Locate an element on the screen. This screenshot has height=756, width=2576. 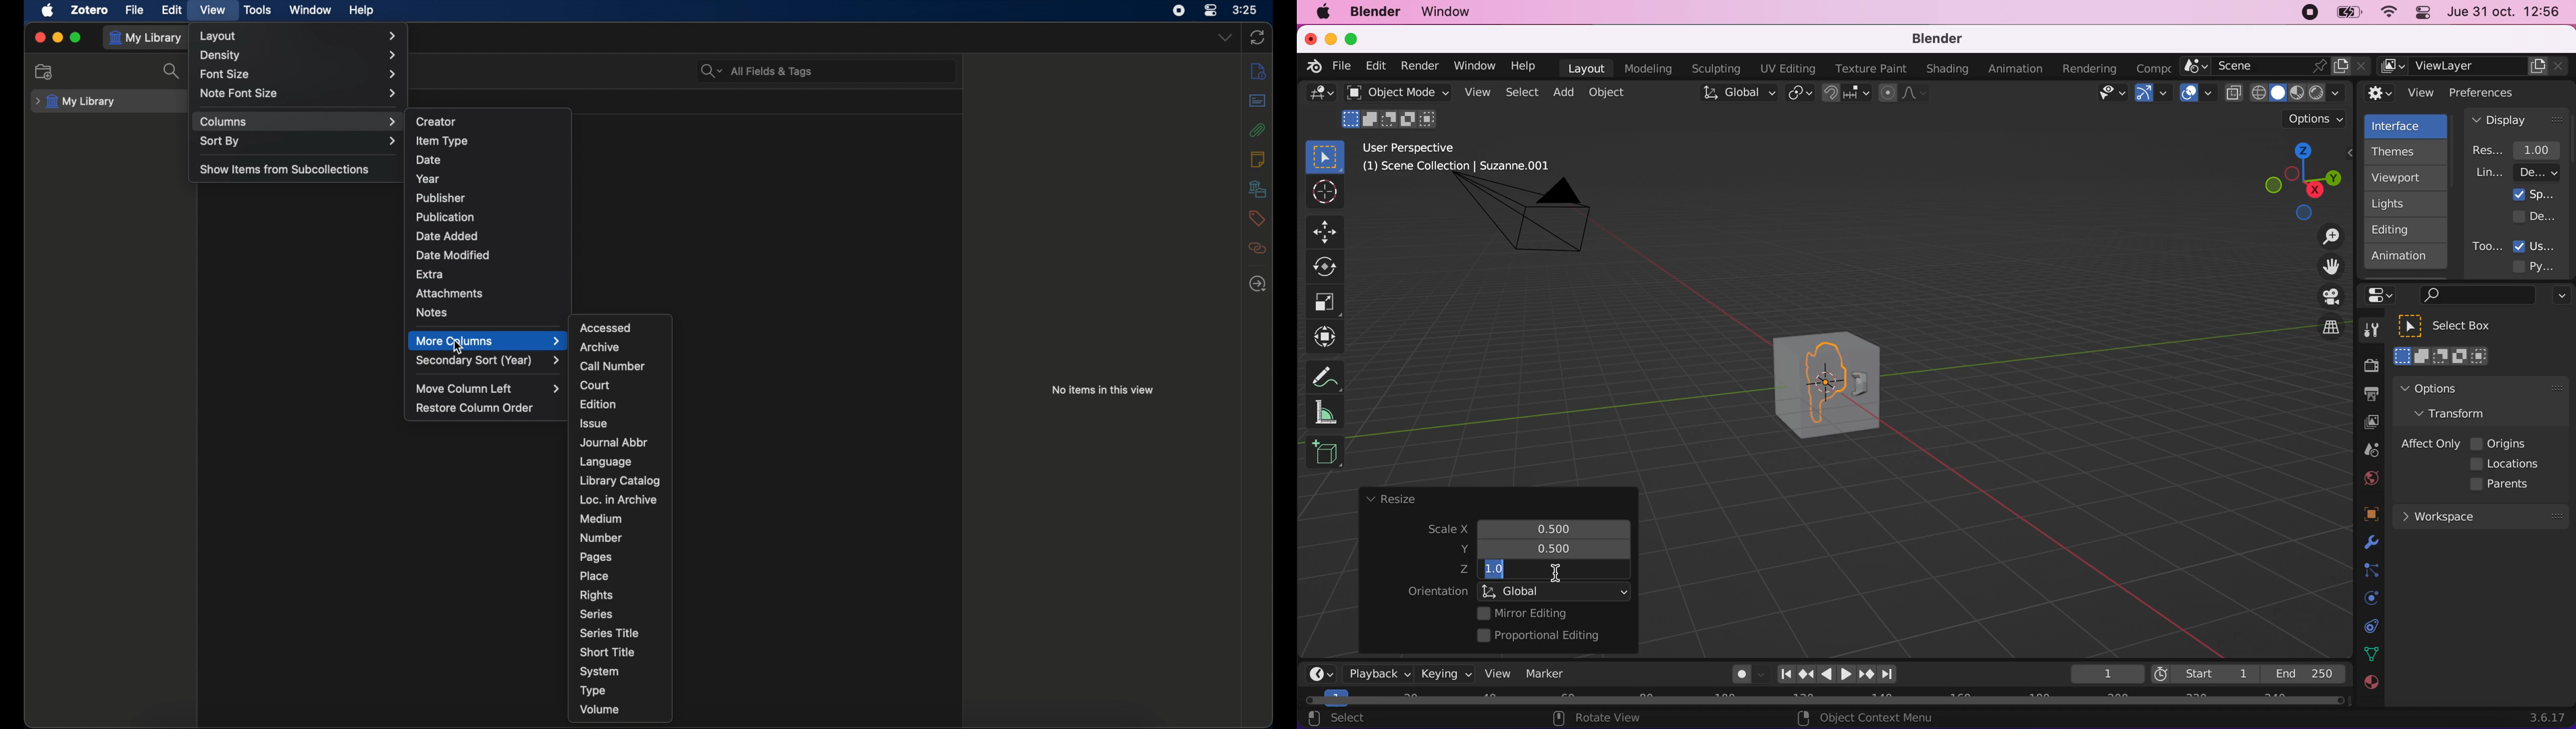
 is located at coordinates (1326, 302).